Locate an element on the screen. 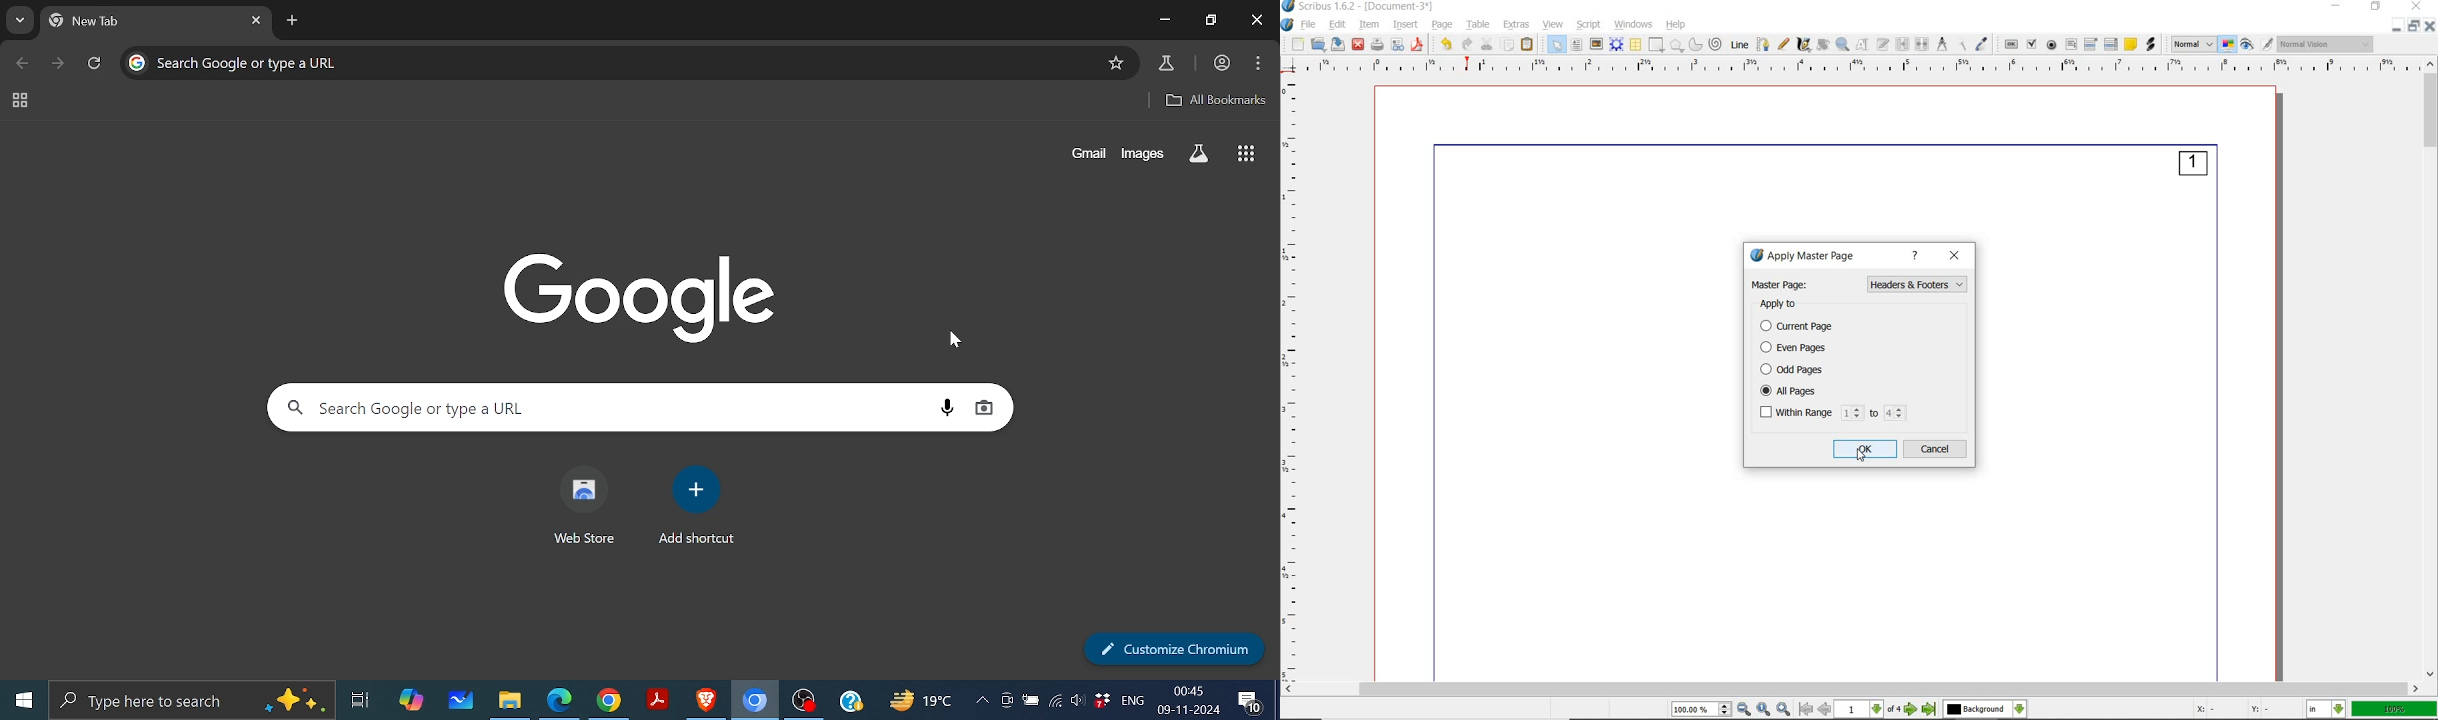 Image resolution: width=2464 pixels, height=728 pixels. measurements is located at coordinates (1942, 45).